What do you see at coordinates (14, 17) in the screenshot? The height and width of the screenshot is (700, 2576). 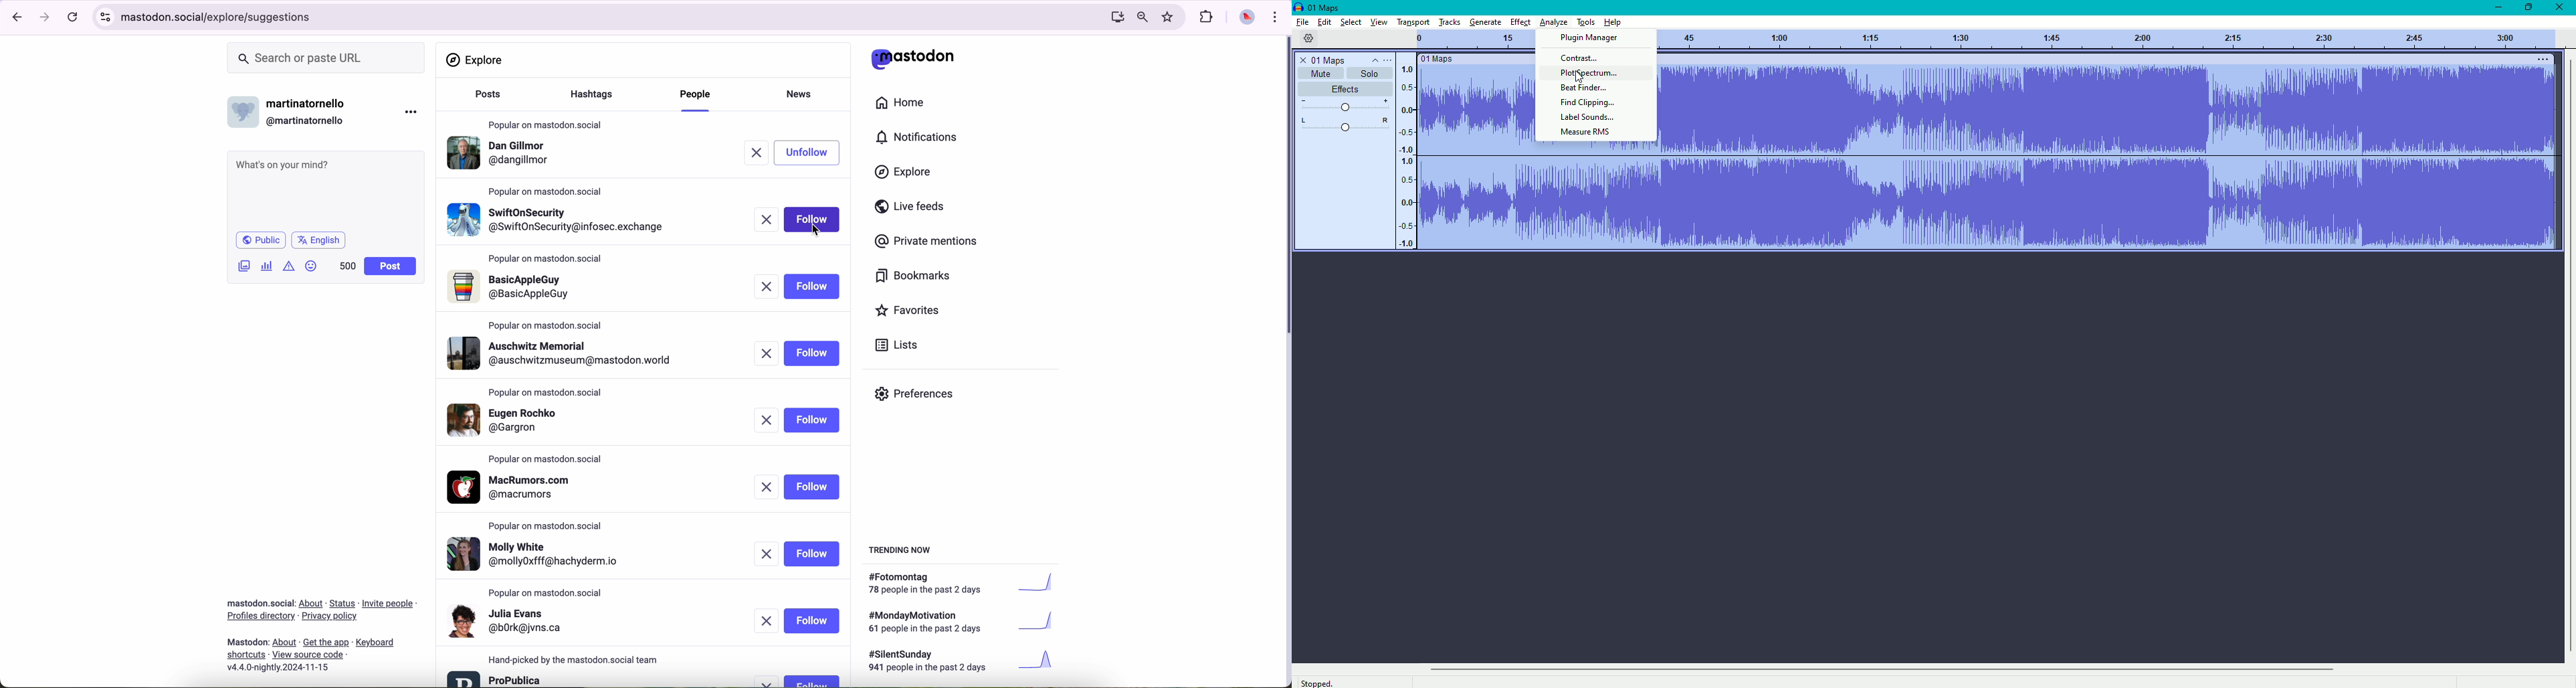 I see `navigate back` at bounding box center [14, 17].